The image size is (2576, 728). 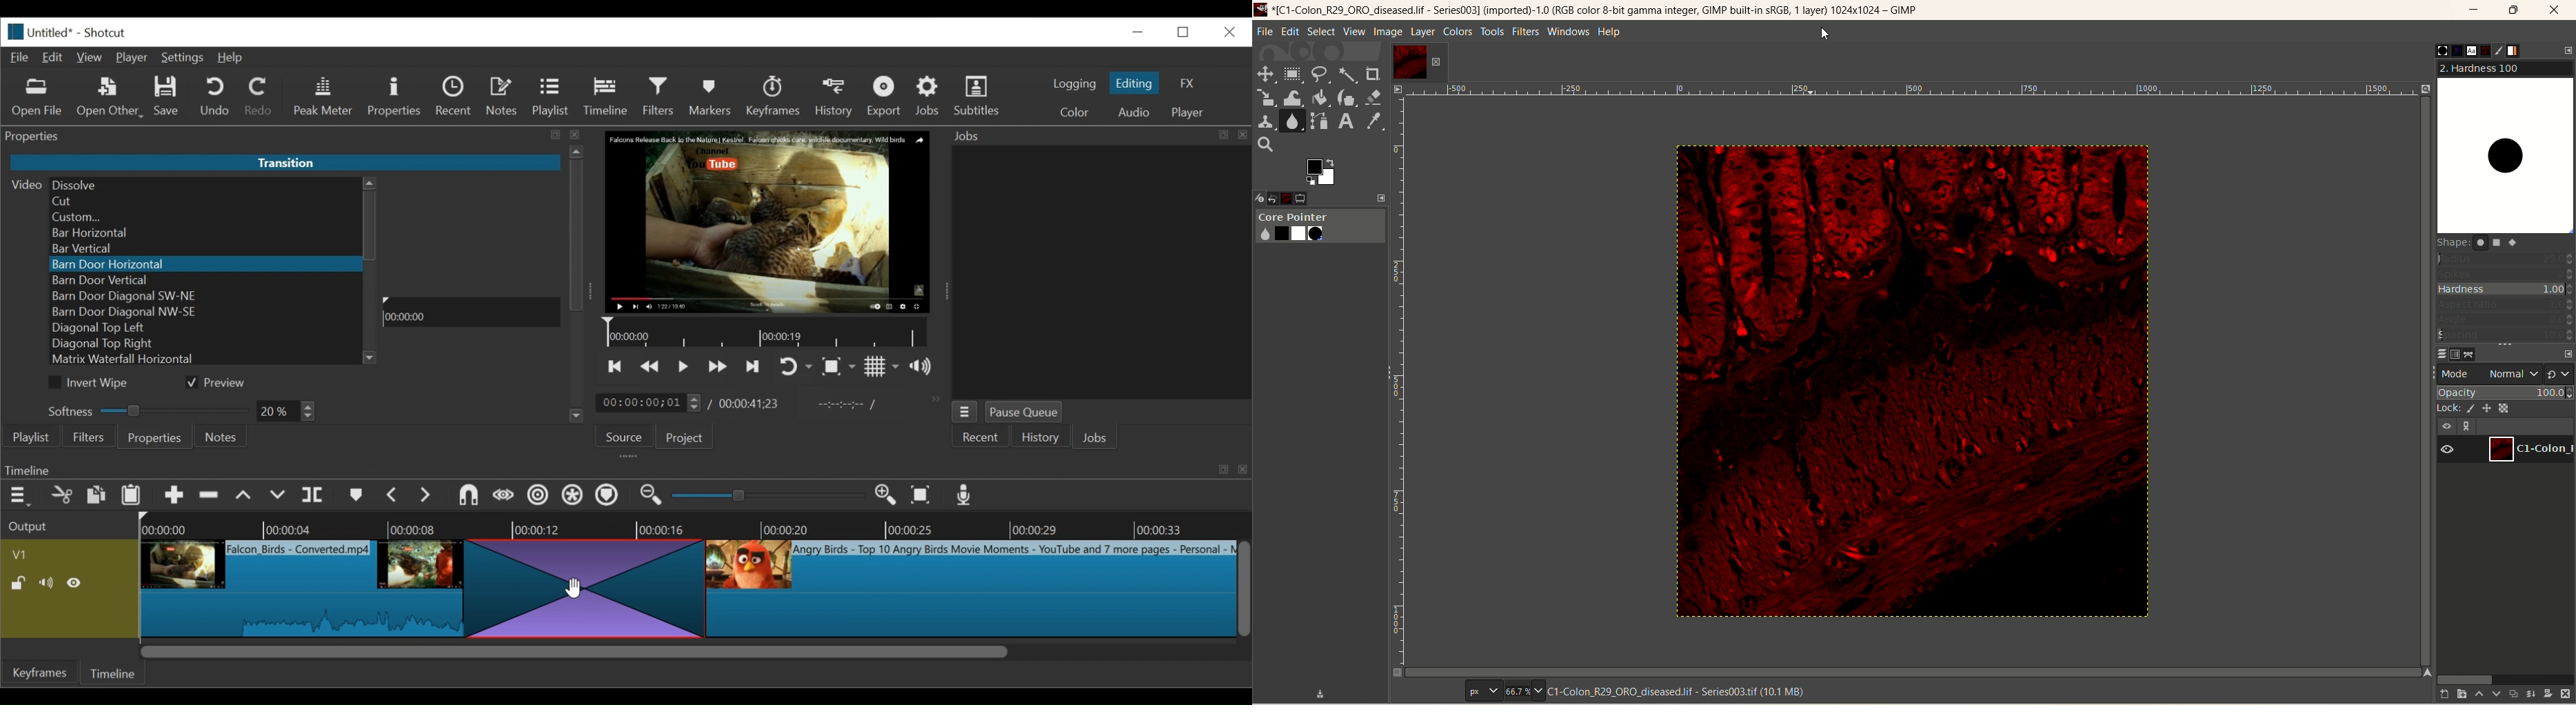 I want to click on Edit, so click(x=54, y=57).